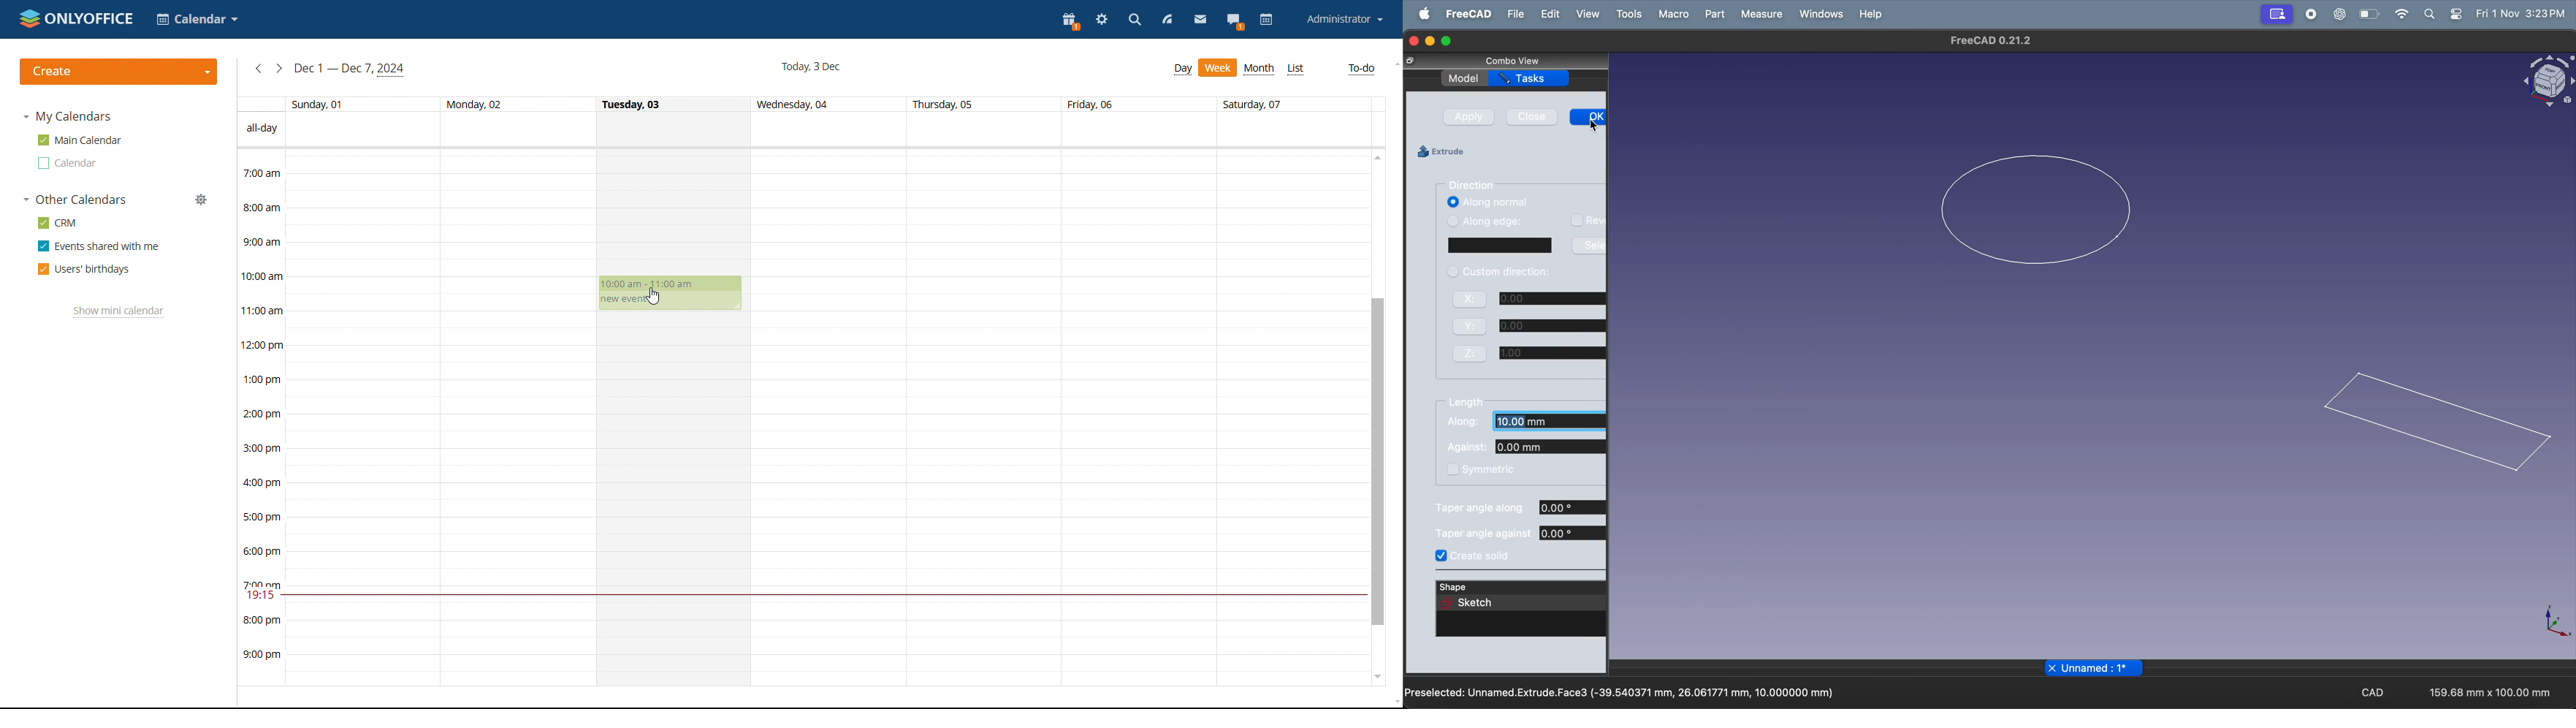  What do you see at coordinates (1489, 469) in the screenshot?
I see `symmetric` at bounding box center [1489, 469].